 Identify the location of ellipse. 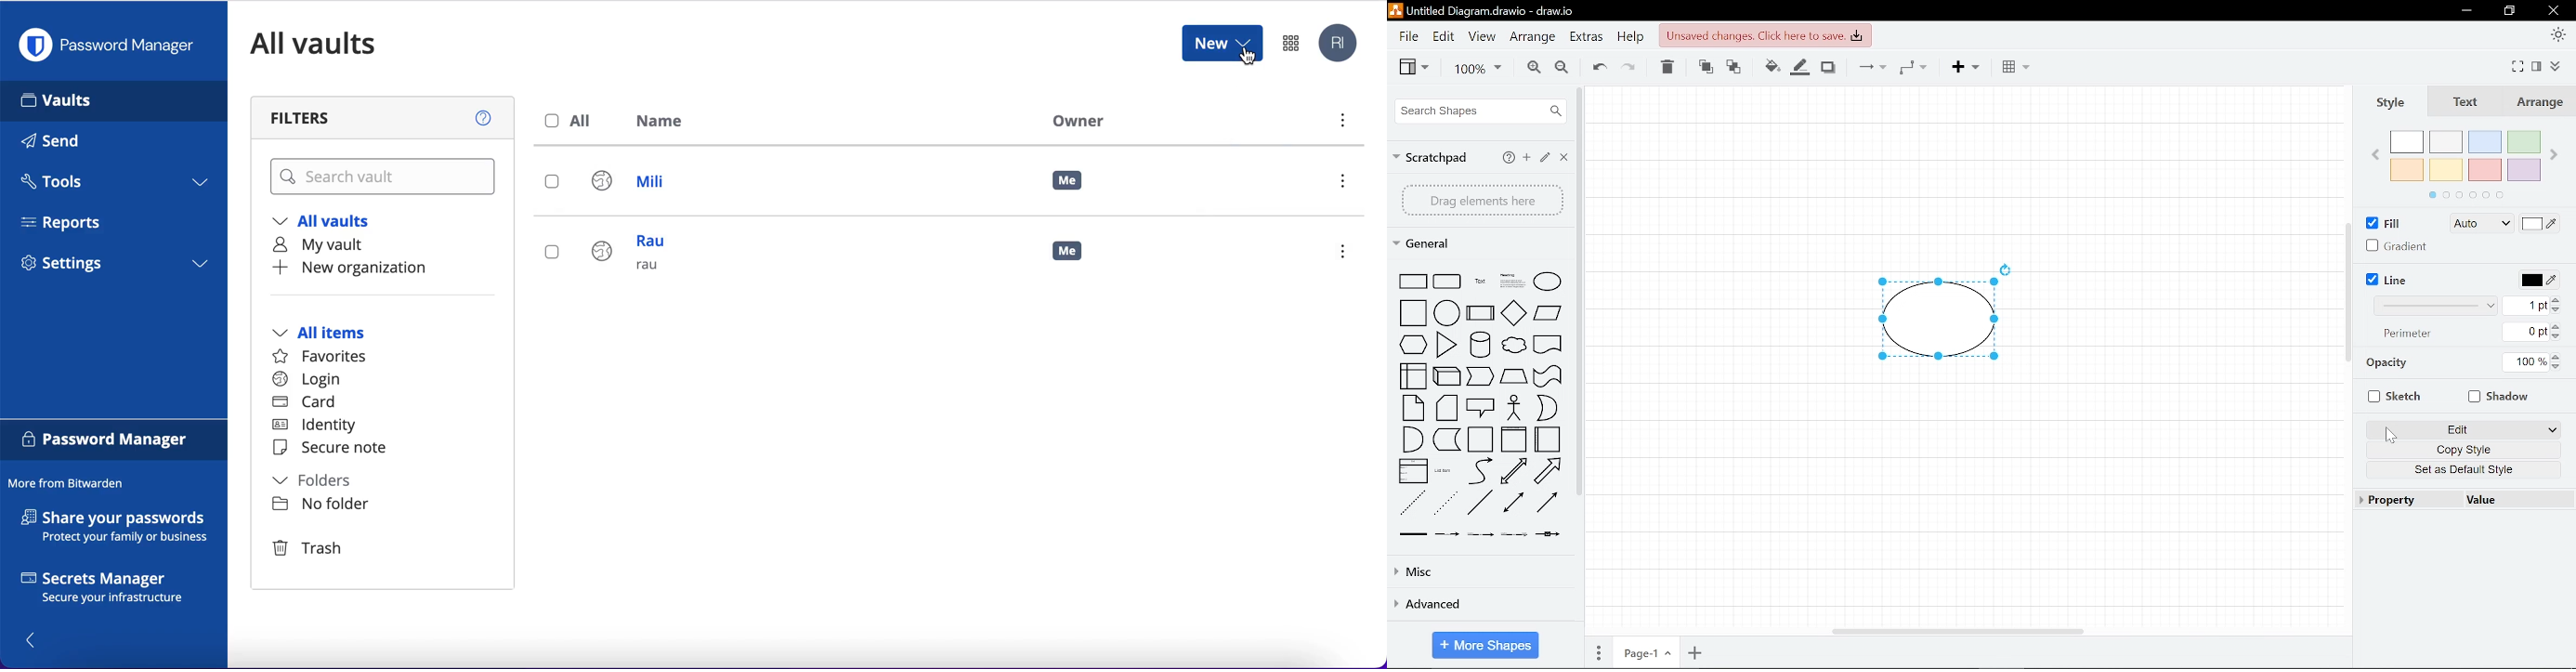
(1550, 282).